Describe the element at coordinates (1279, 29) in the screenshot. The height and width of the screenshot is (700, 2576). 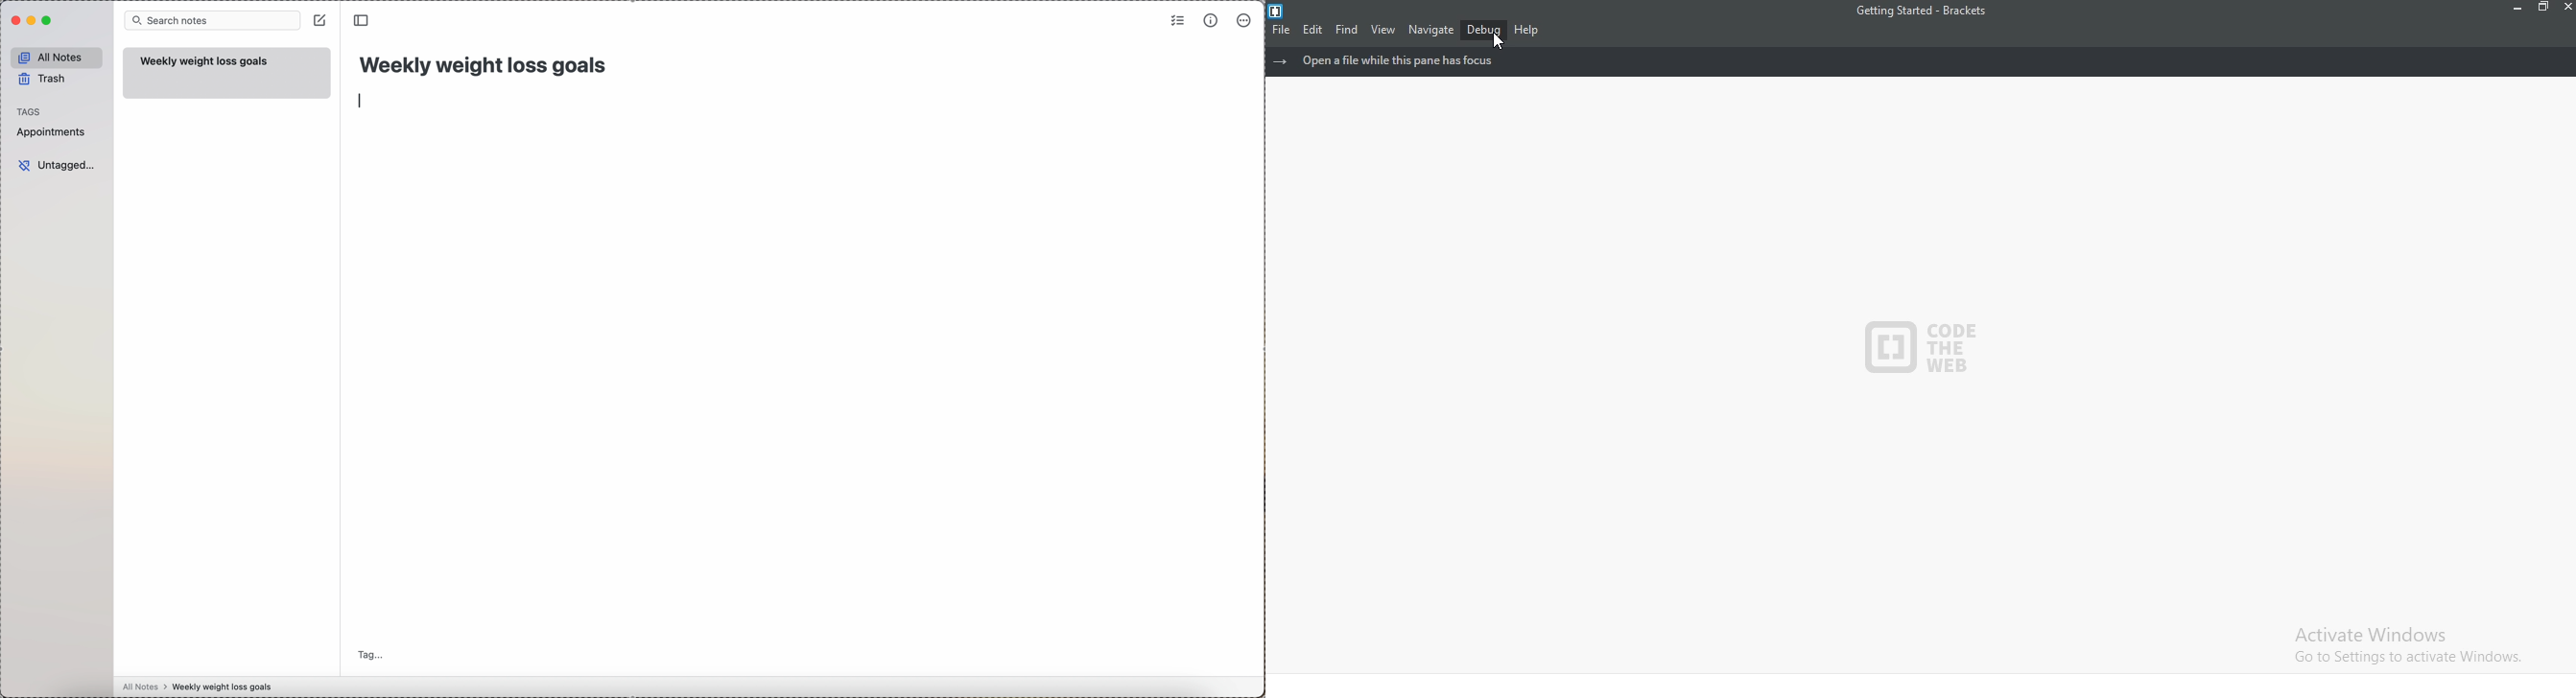
I see `file` at that location.